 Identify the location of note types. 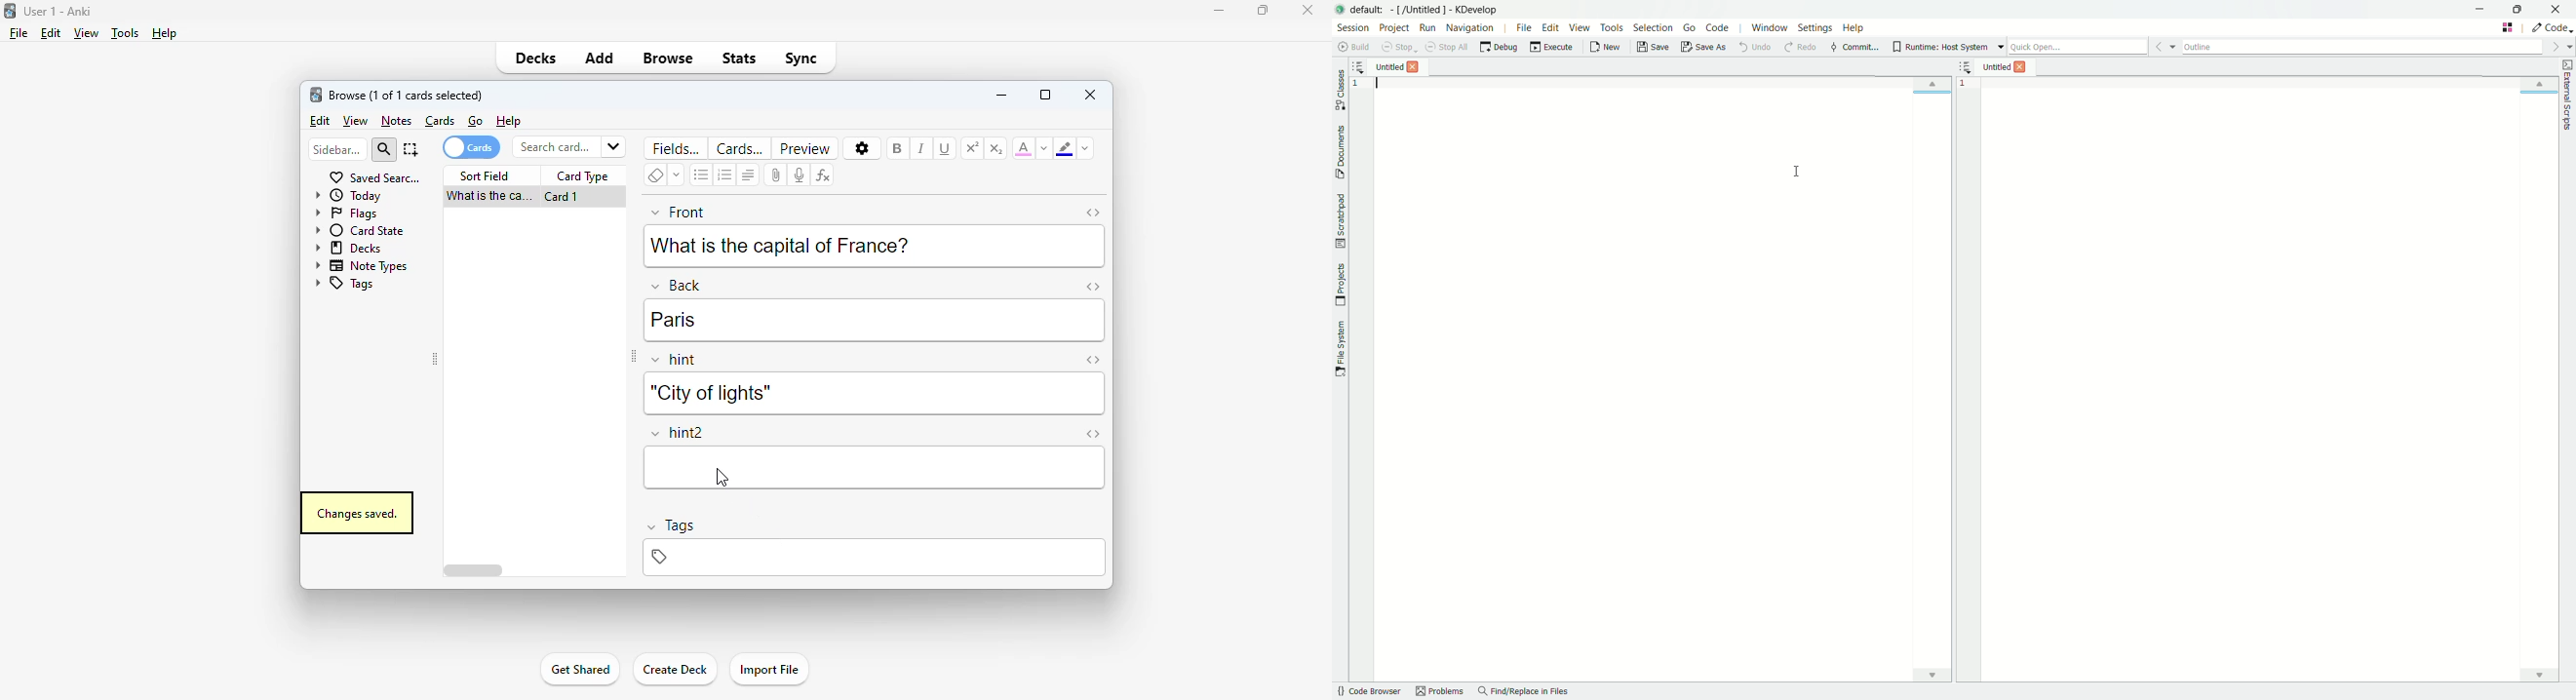
(362, 265).